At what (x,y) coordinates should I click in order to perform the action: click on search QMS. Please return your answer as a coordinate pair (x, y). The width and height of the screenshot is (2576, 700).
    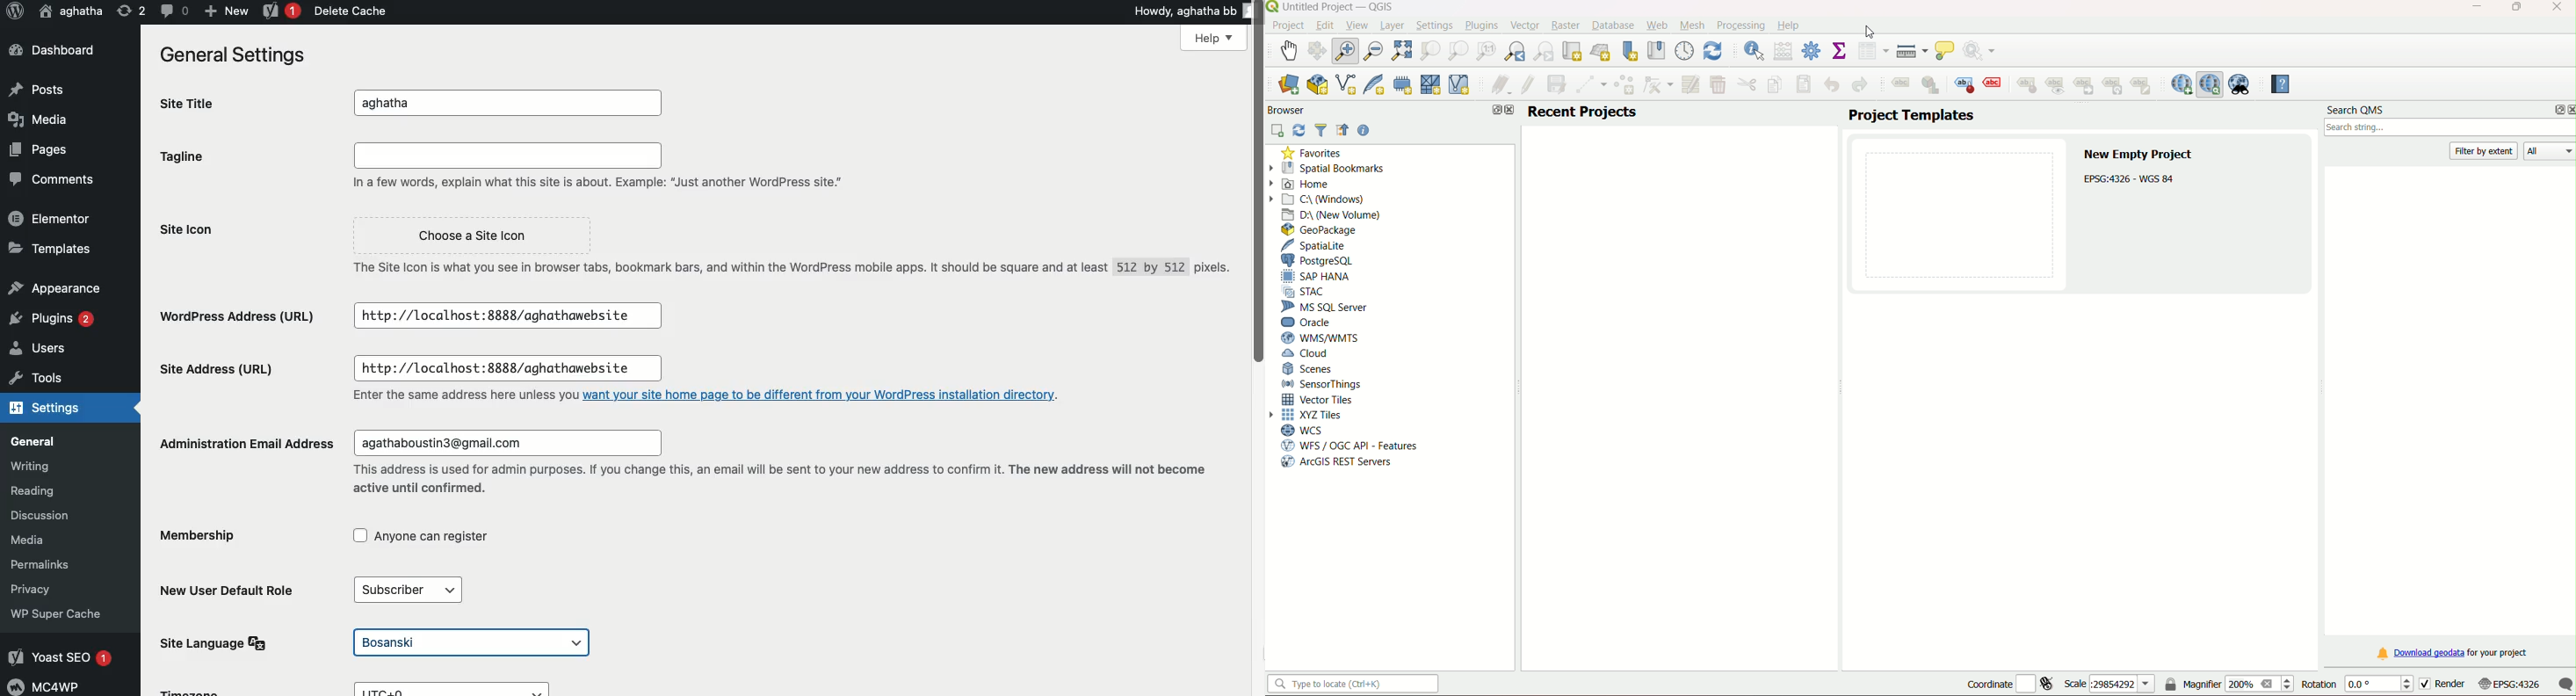
    Looking at the image, I should click on (2210, 84).